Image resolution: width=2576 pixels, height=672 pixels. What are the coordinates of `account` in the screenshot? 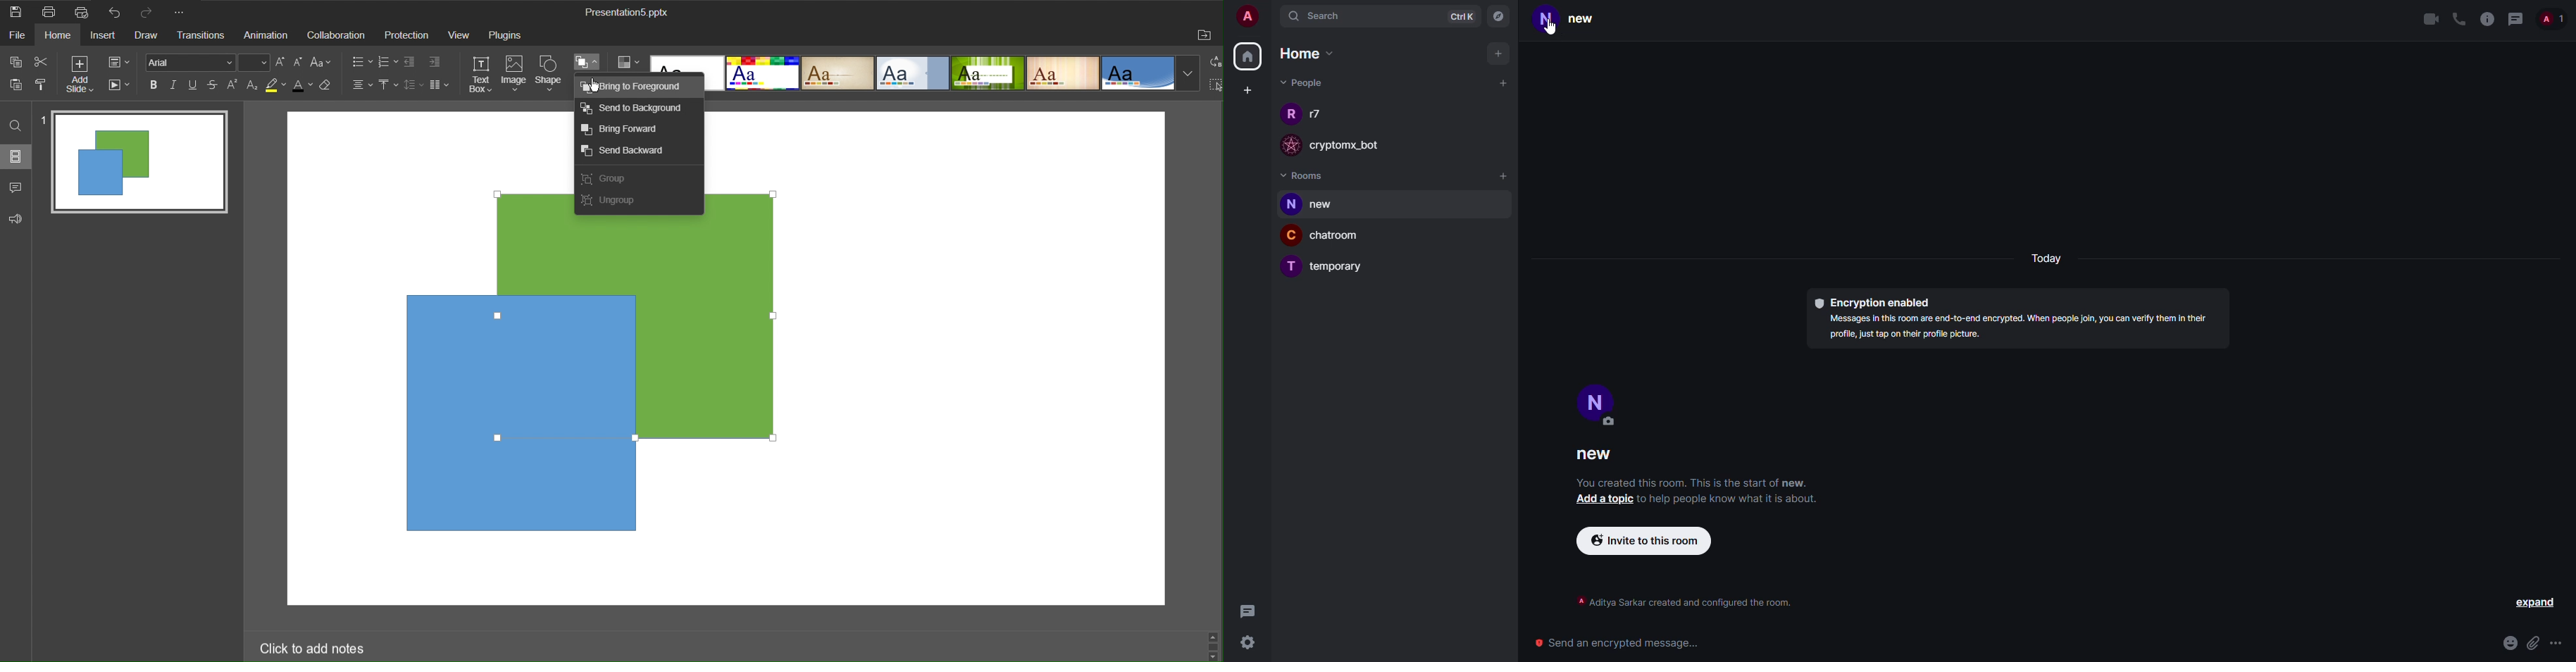 It's located at (1252, 18).